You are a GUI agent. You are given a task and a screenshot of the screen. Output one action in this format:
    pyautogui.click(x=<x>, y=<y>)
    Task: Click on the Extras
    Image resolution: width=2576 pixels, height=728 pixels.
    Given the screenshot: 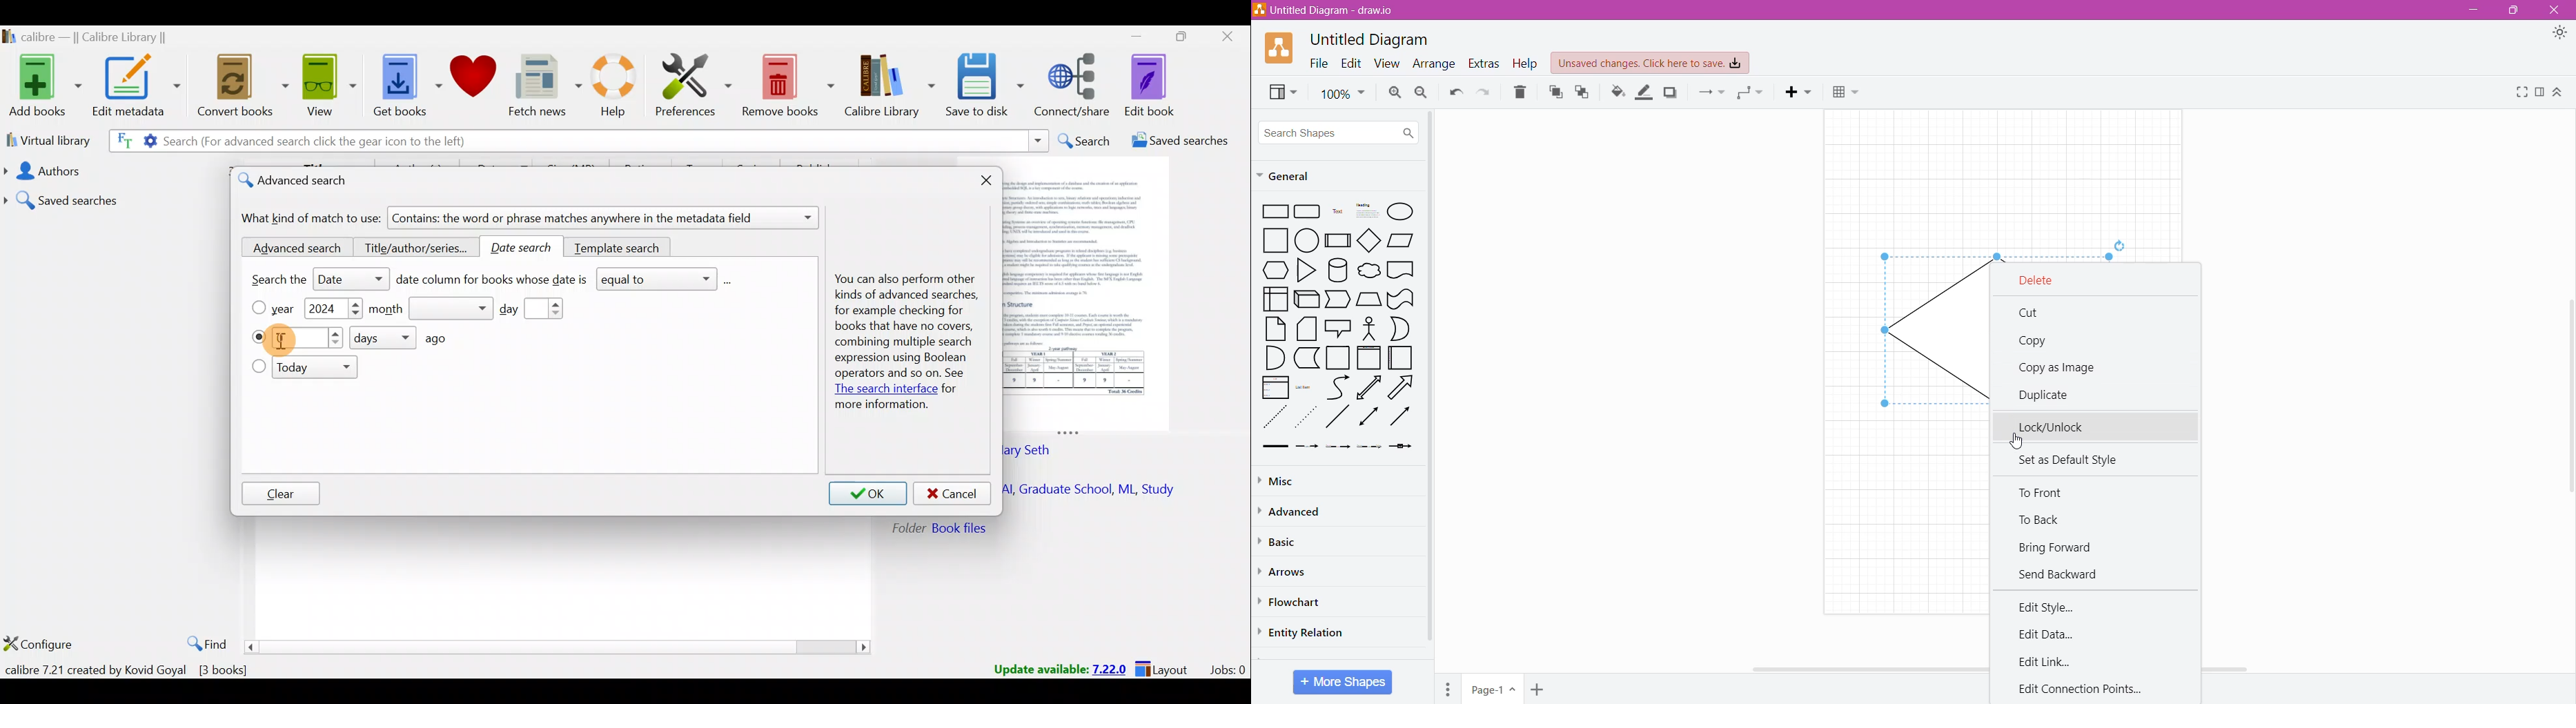 What is the action you would take?
    pyautogui.click(x=1484, y=63)
    